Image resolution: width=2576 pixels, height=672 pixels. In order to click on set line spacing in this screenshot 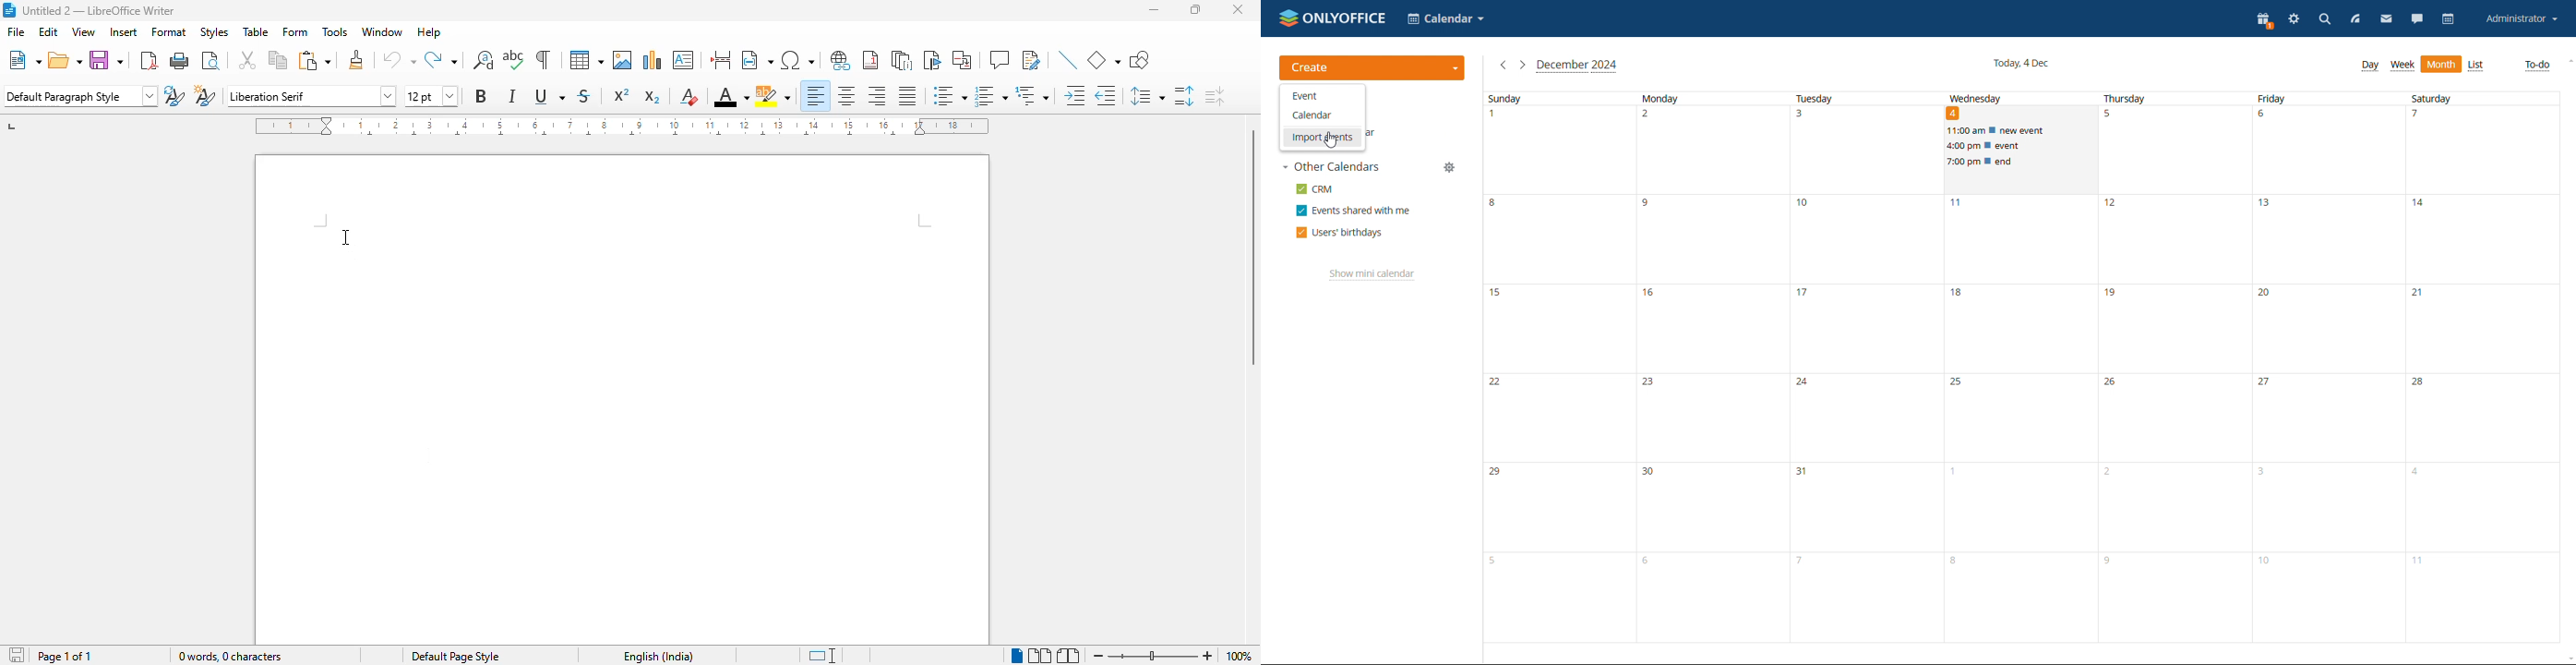, I will do `click(1148, 96)`.